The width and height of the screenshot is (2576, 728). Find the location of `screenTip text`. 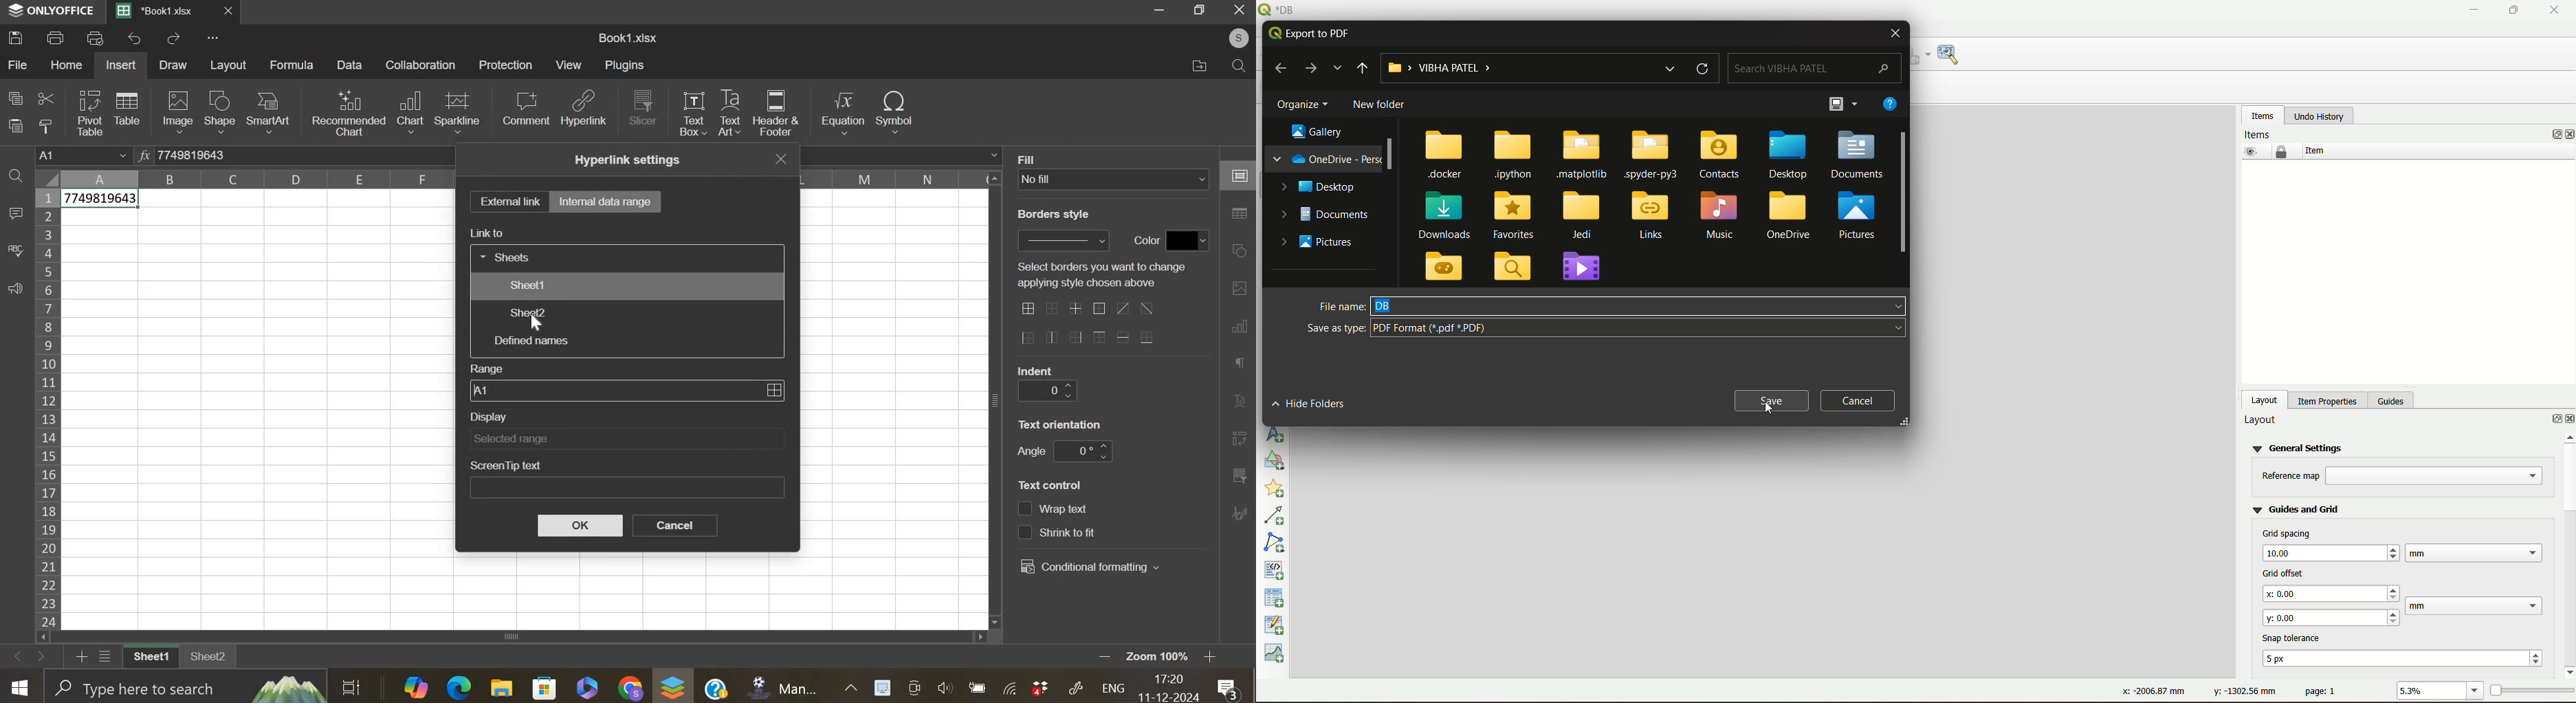

screenTip text is located at coordinates (628, 488).